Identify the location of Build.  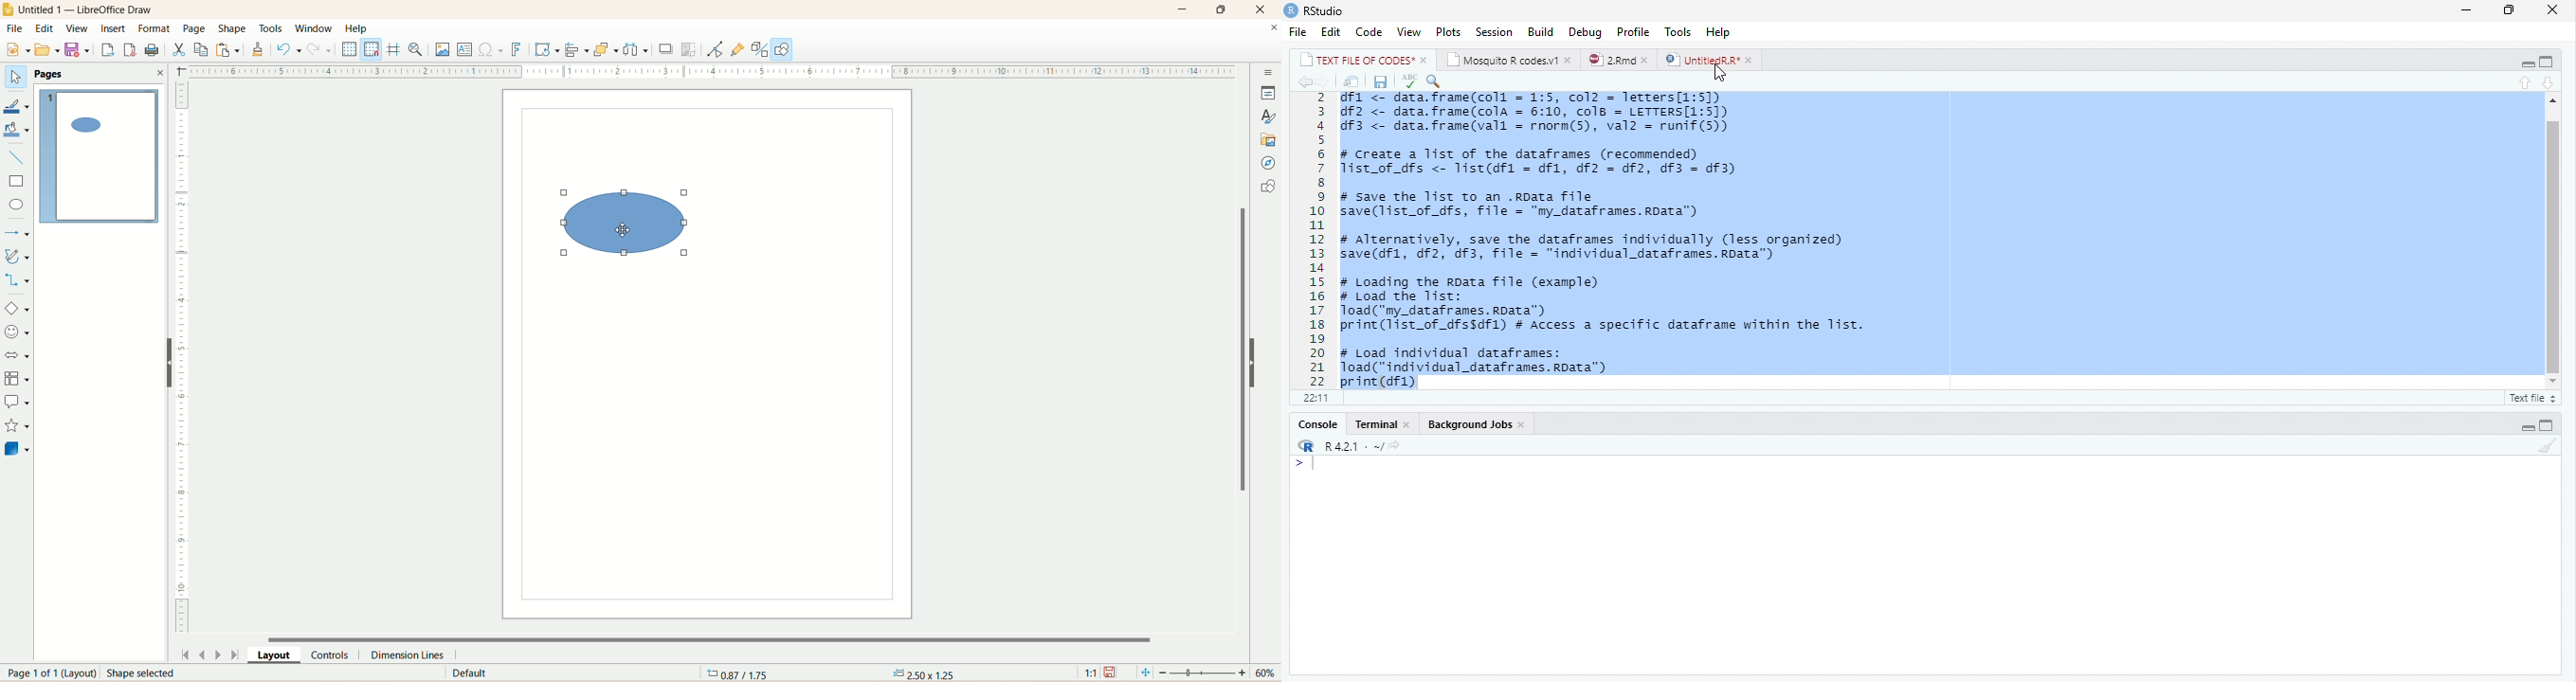
(1542, 30).